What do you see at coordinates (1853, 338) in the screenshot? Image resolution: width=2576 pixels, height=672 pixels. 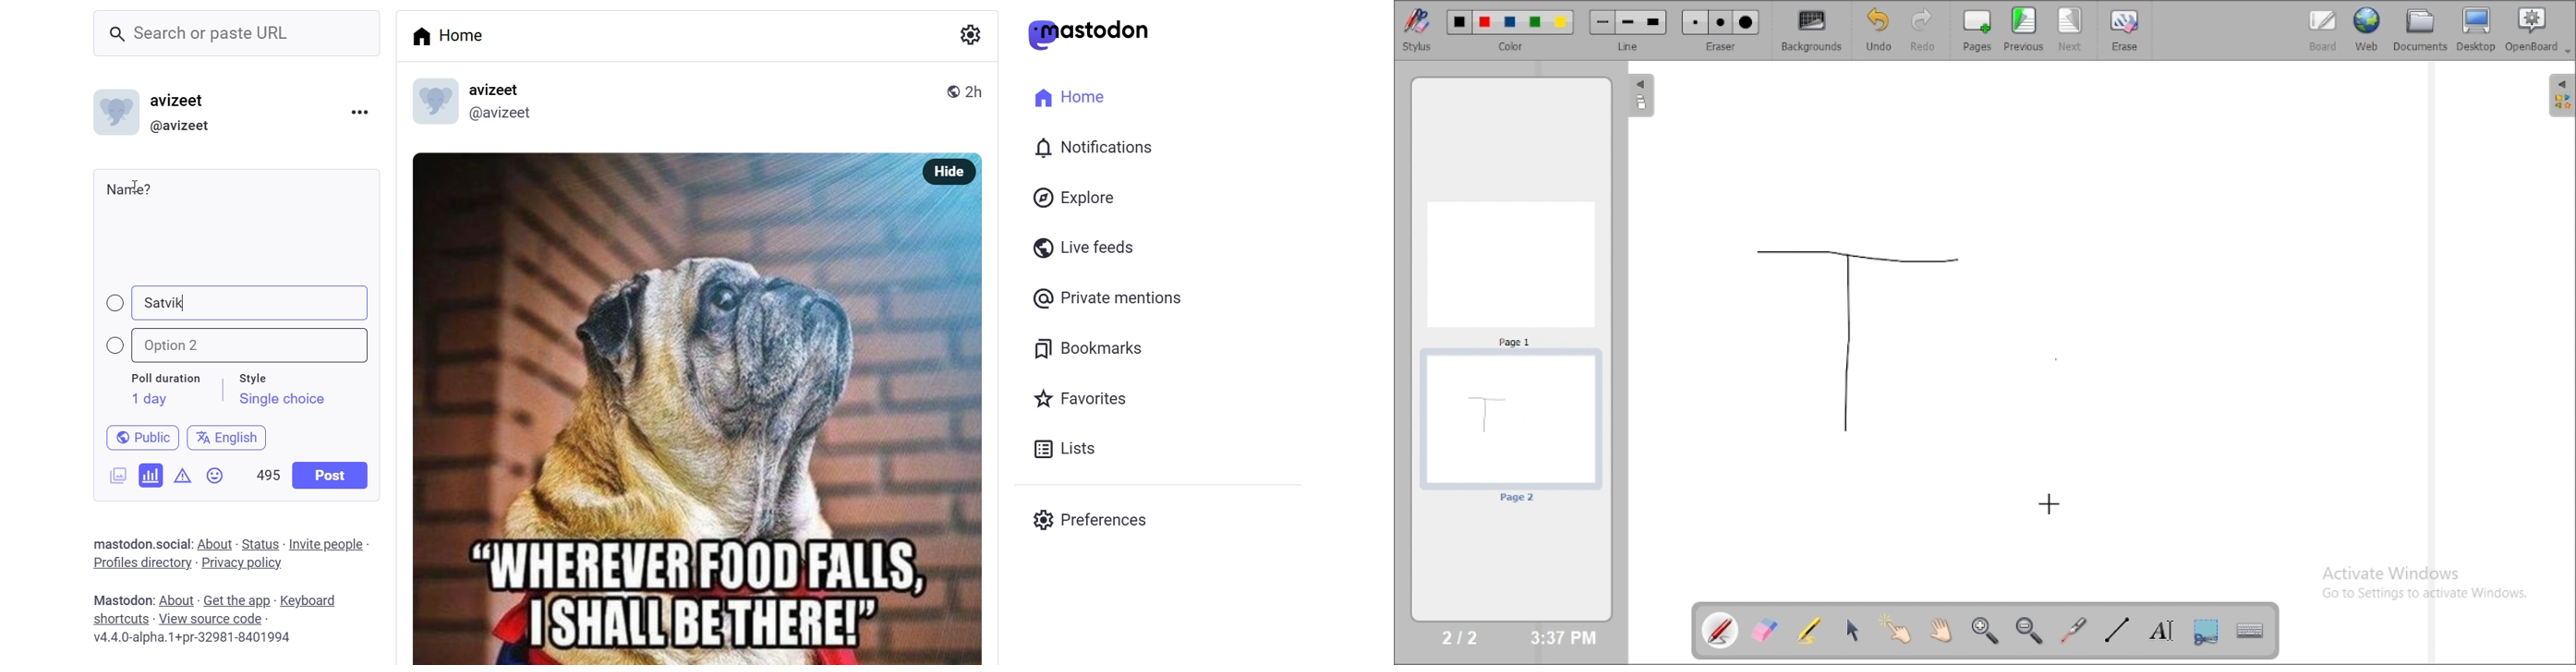 I see `T` at bounding box center [1853, 338].